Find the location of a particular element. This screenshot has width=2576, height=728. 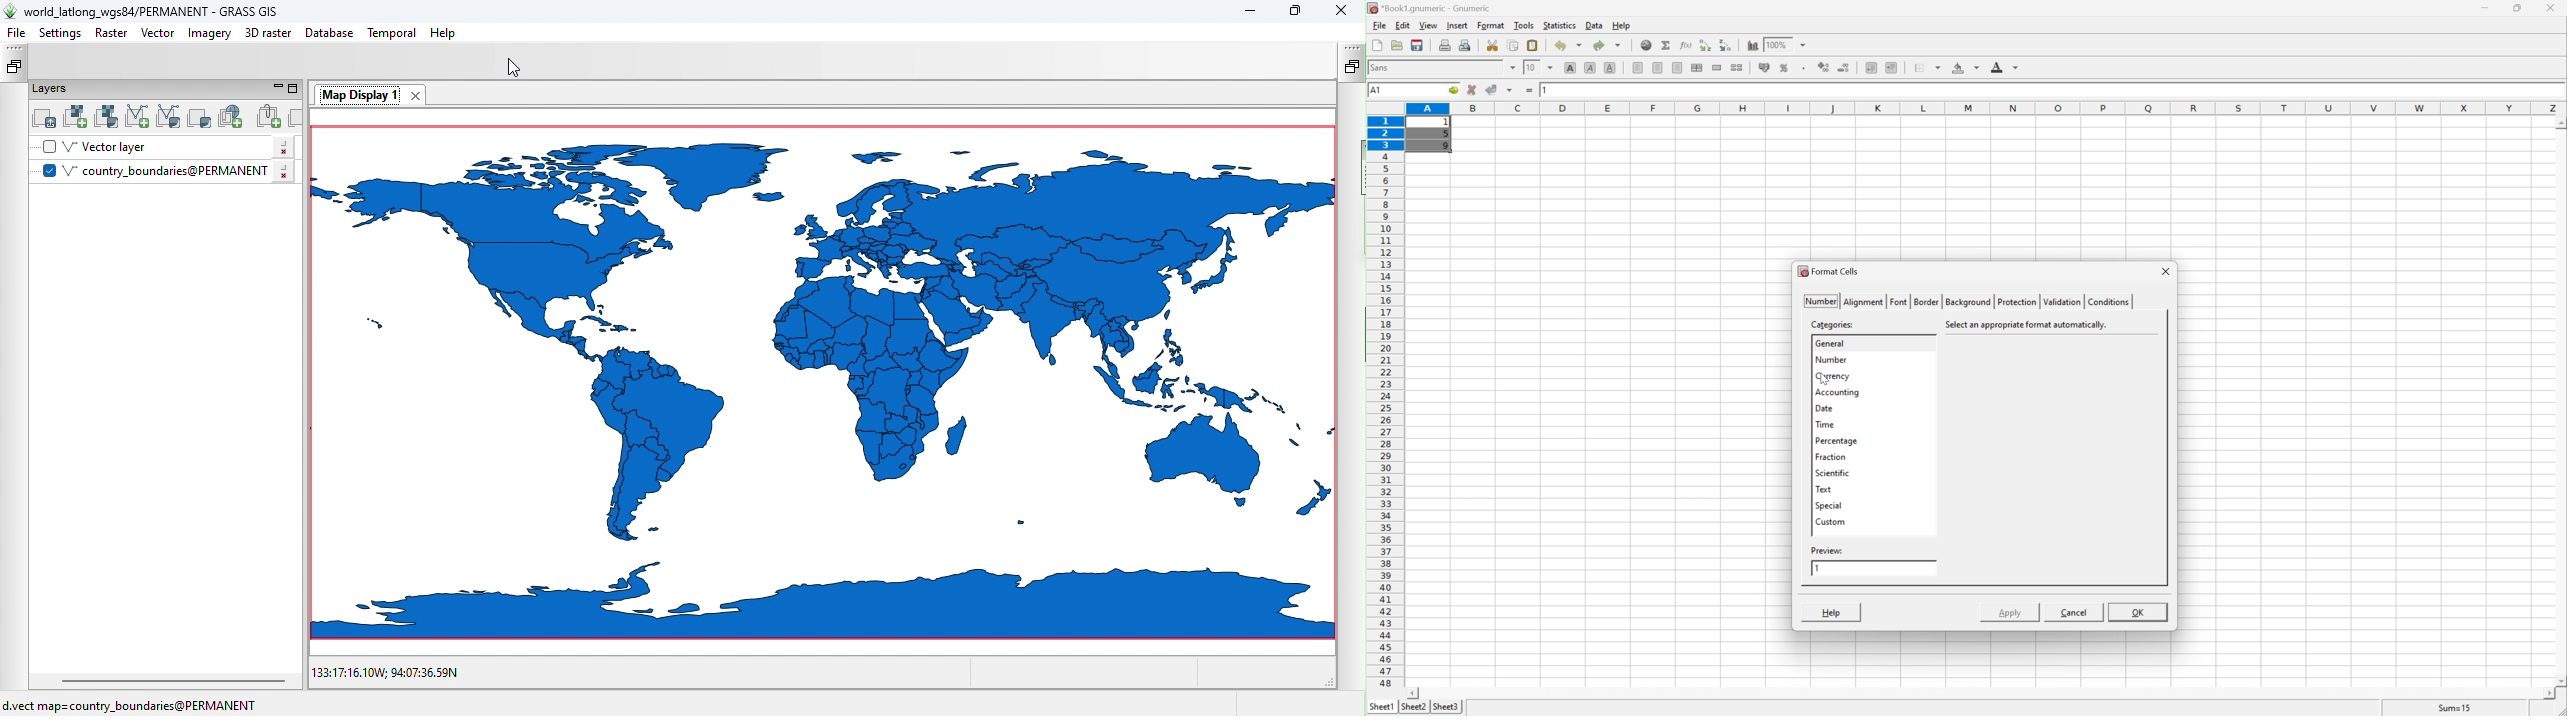

open a file is located at coordinates (1396, 44).